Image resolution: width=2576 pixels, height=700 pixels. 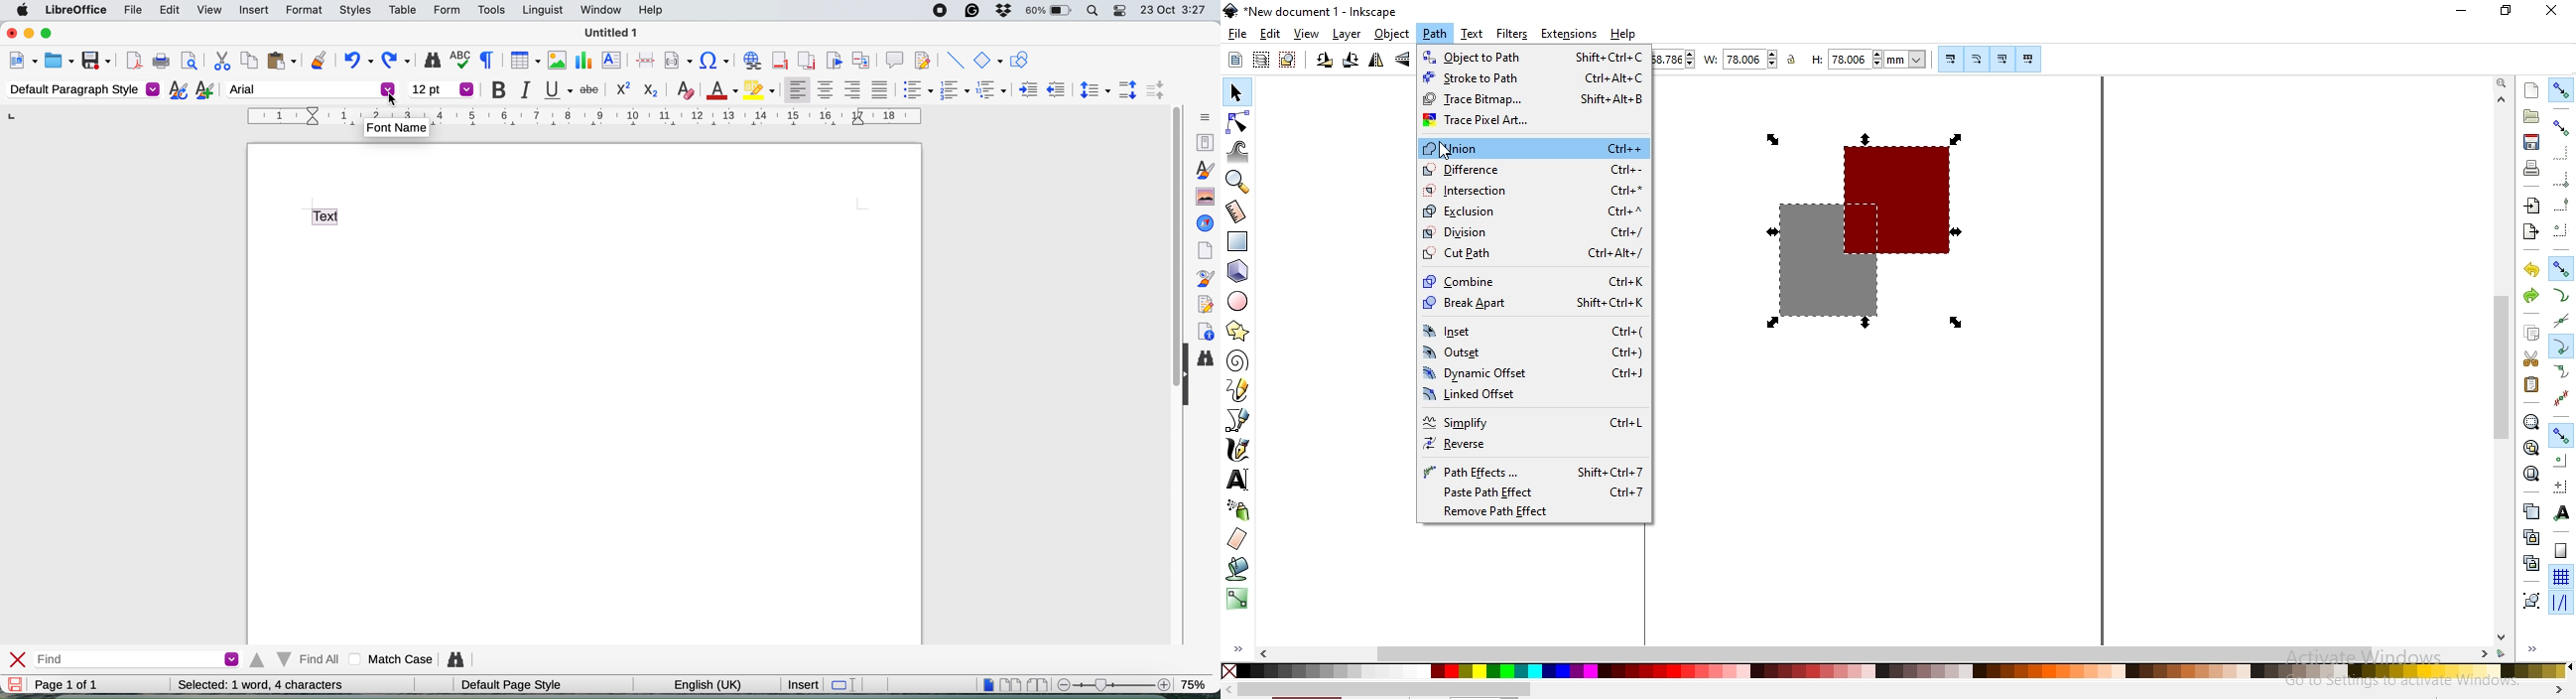 What do you see at coordinates (1239, 568) in the screenshot?
I see `fill bounded areas` at bounding box center [1239, 568].